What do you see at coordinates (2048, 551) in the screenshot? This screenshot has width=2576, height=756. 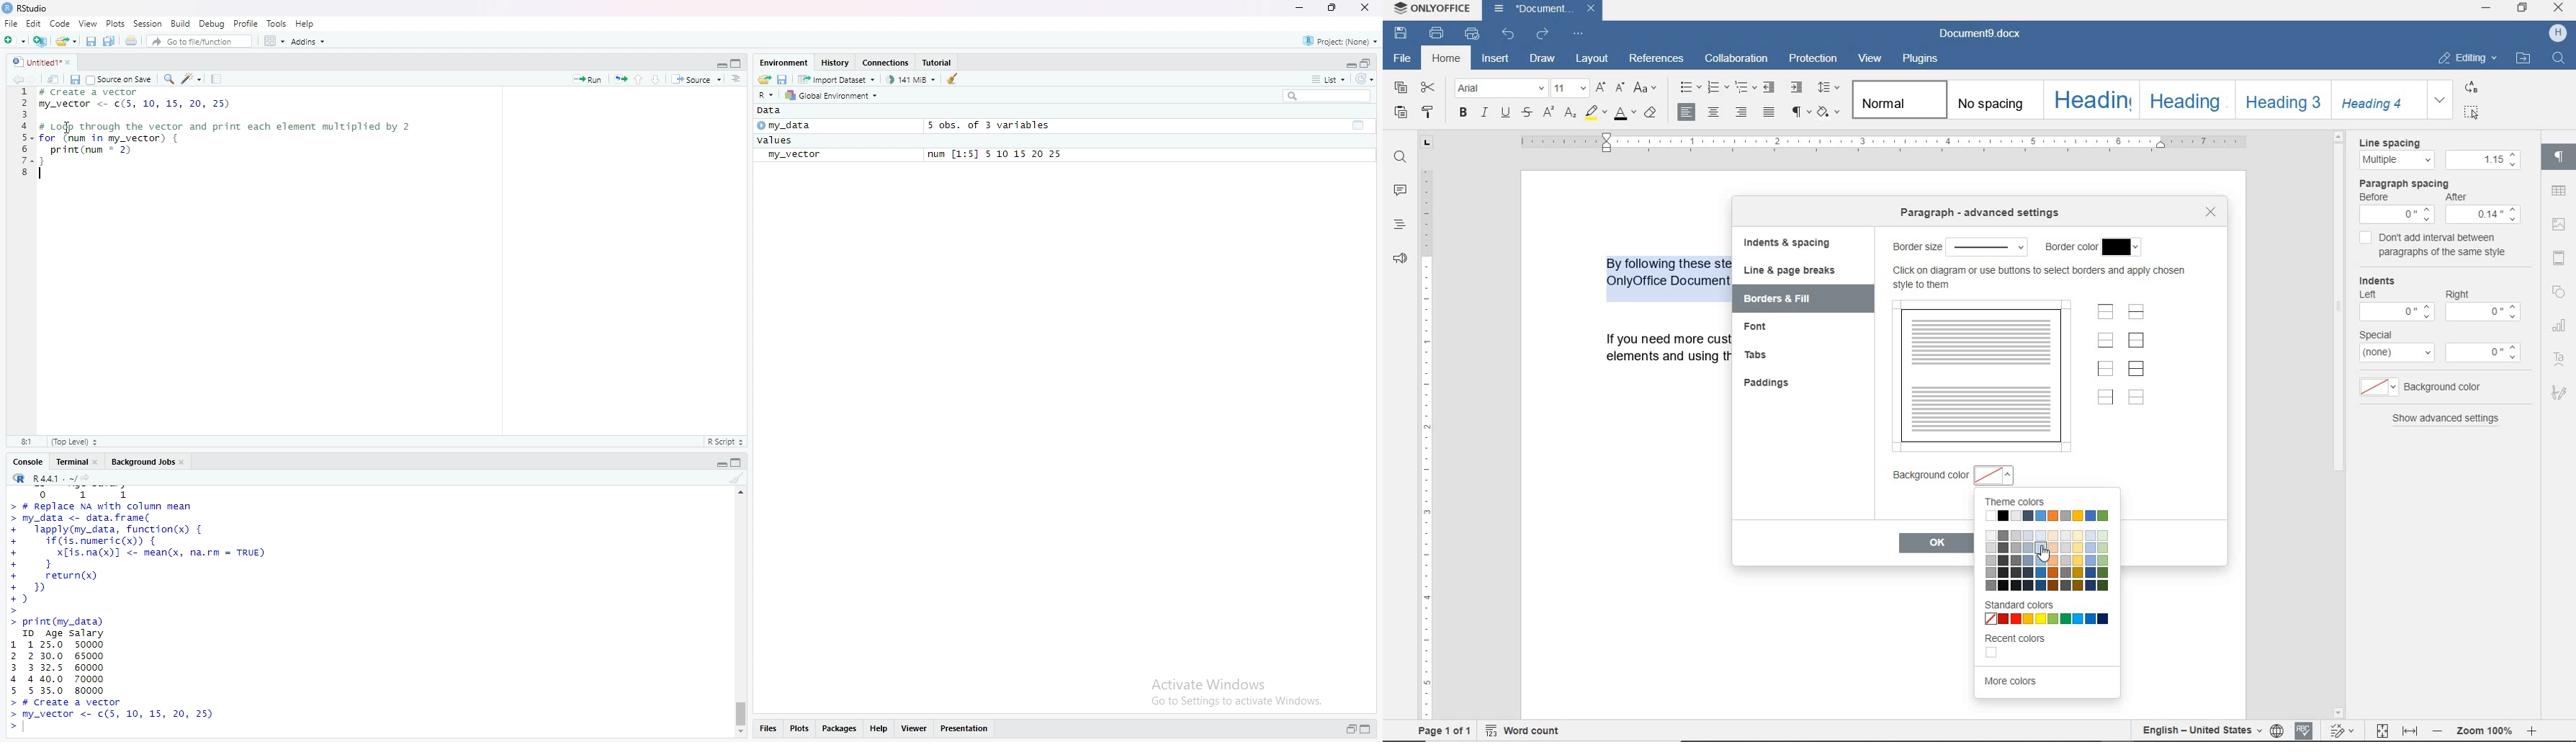 I see `color shades` at bounding box center [2048, 551].